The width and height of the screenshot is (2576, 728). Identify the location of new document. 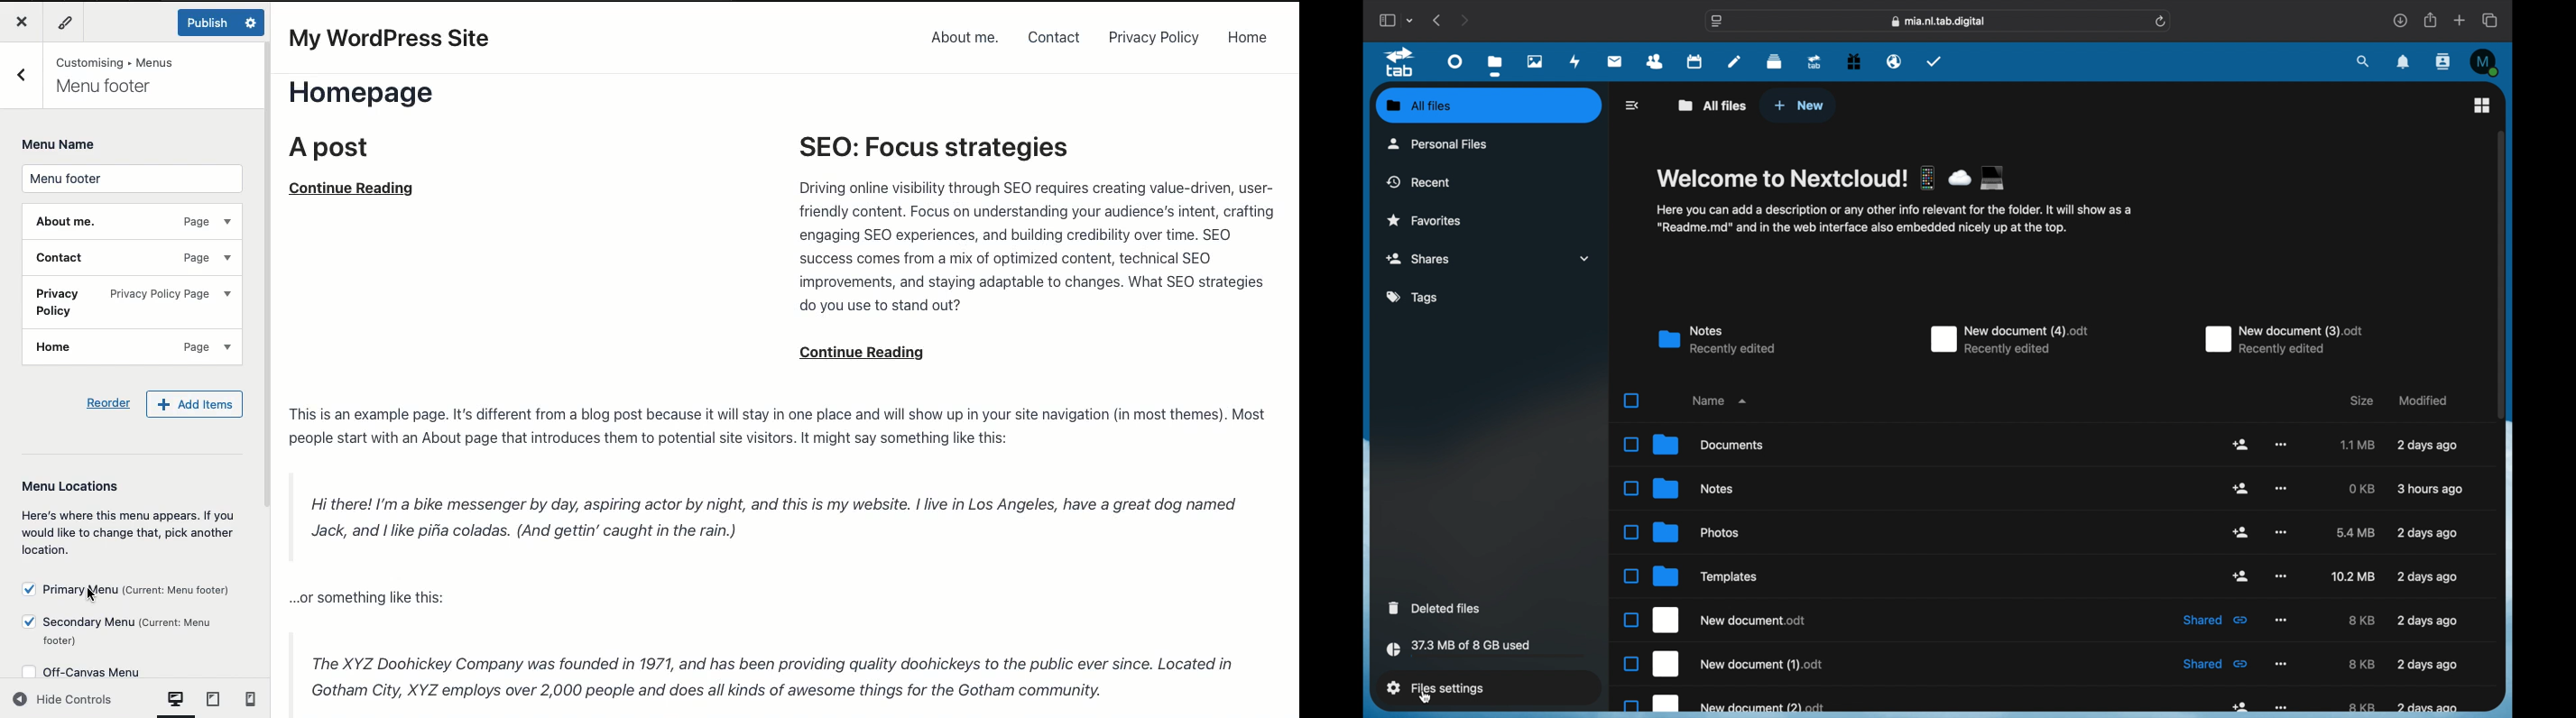
(1725, 704).